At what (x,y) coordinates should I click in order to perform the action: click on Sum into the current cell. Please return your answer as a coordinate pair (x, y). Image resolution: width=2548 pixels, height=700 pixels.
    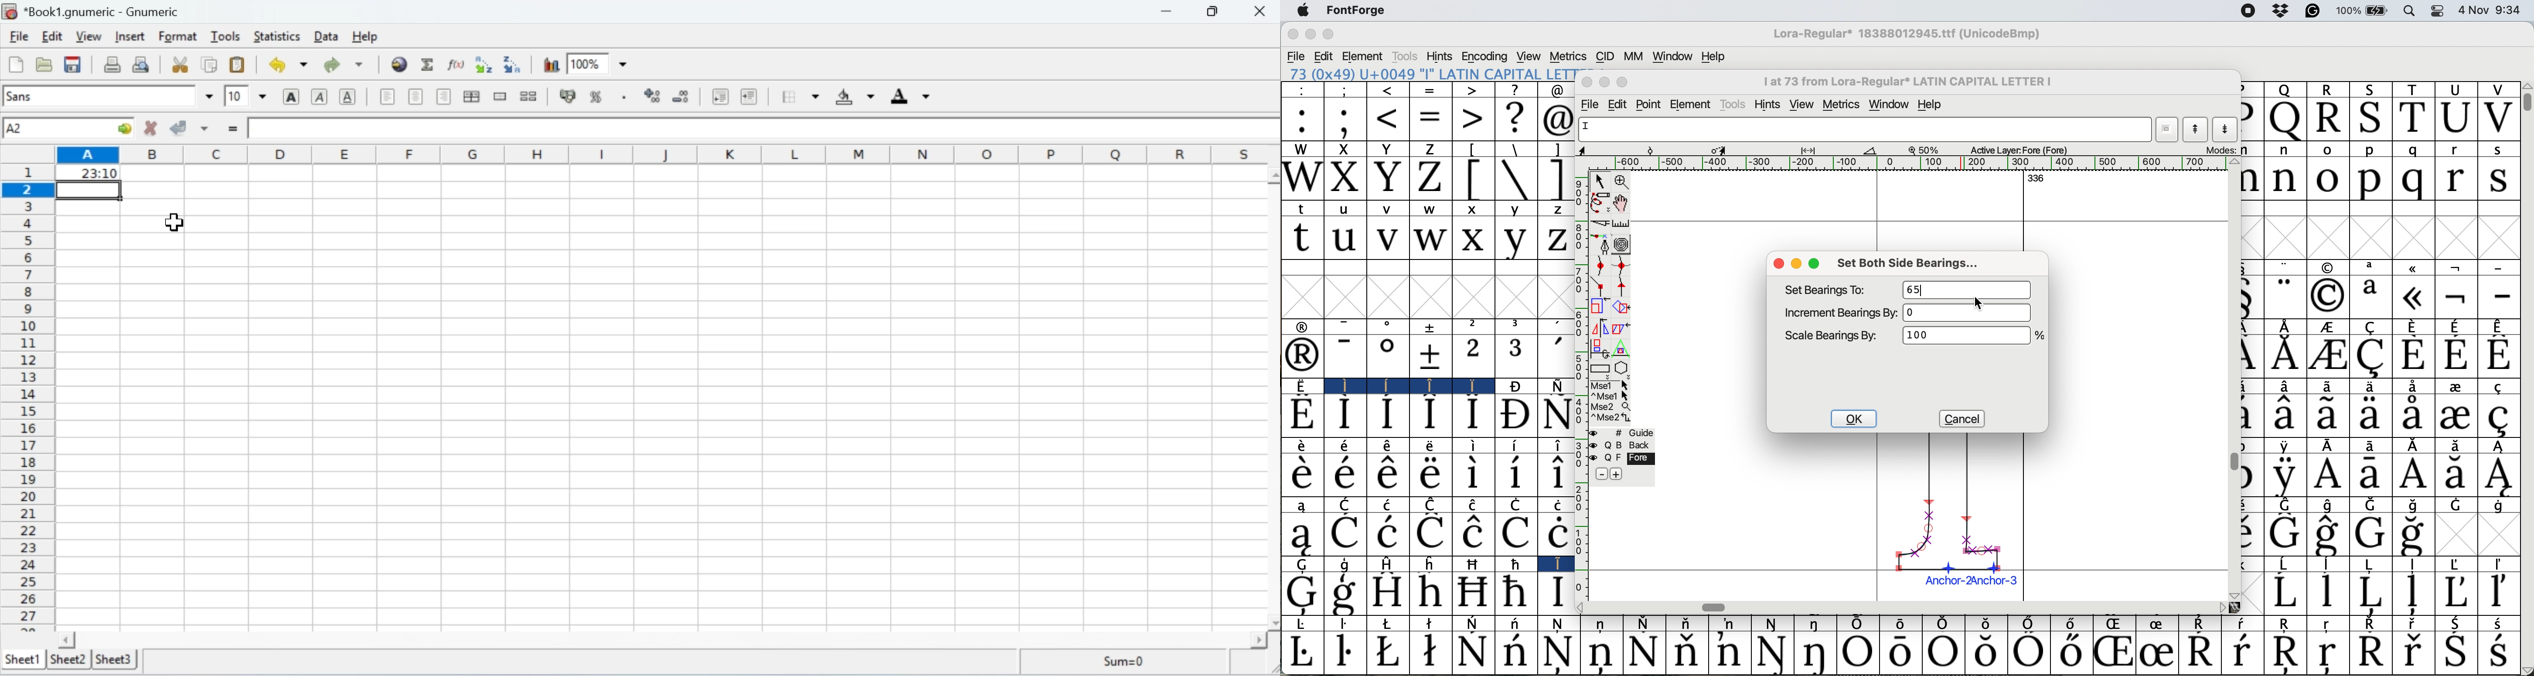
    Looking at the image, I should click on (430, 66).